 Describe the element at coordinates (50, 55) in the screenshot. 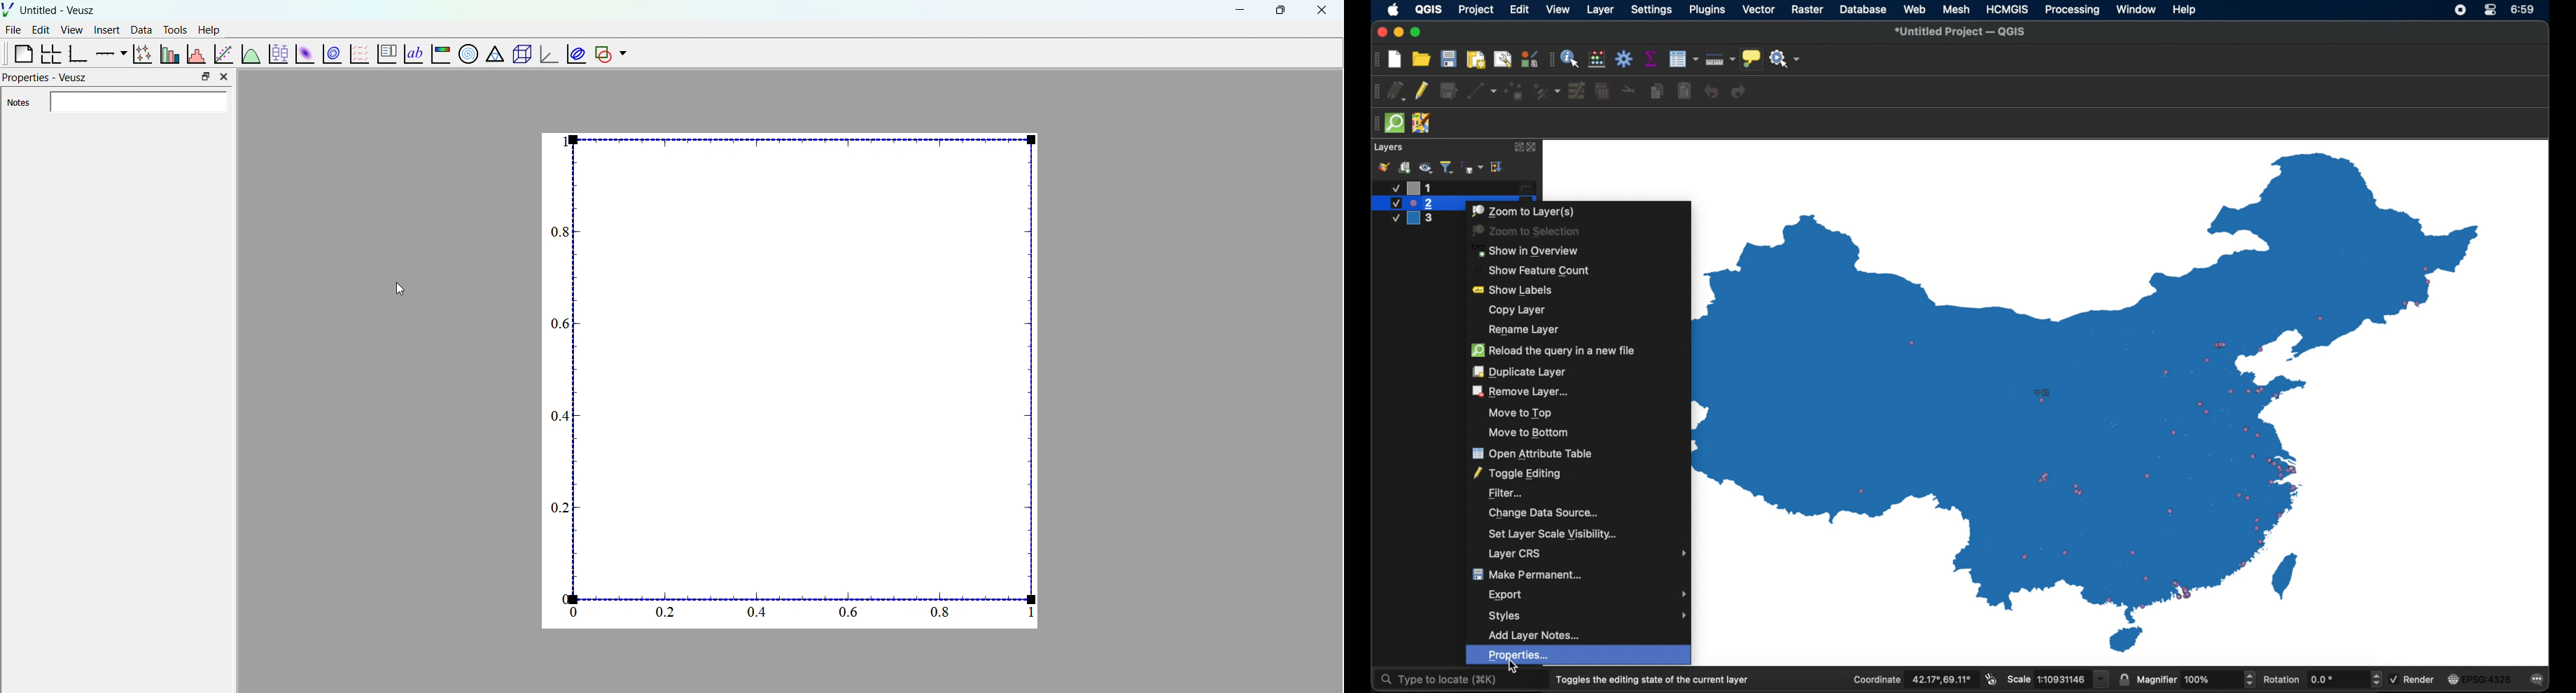

I see `Arrange a graph in a grid` at that location.